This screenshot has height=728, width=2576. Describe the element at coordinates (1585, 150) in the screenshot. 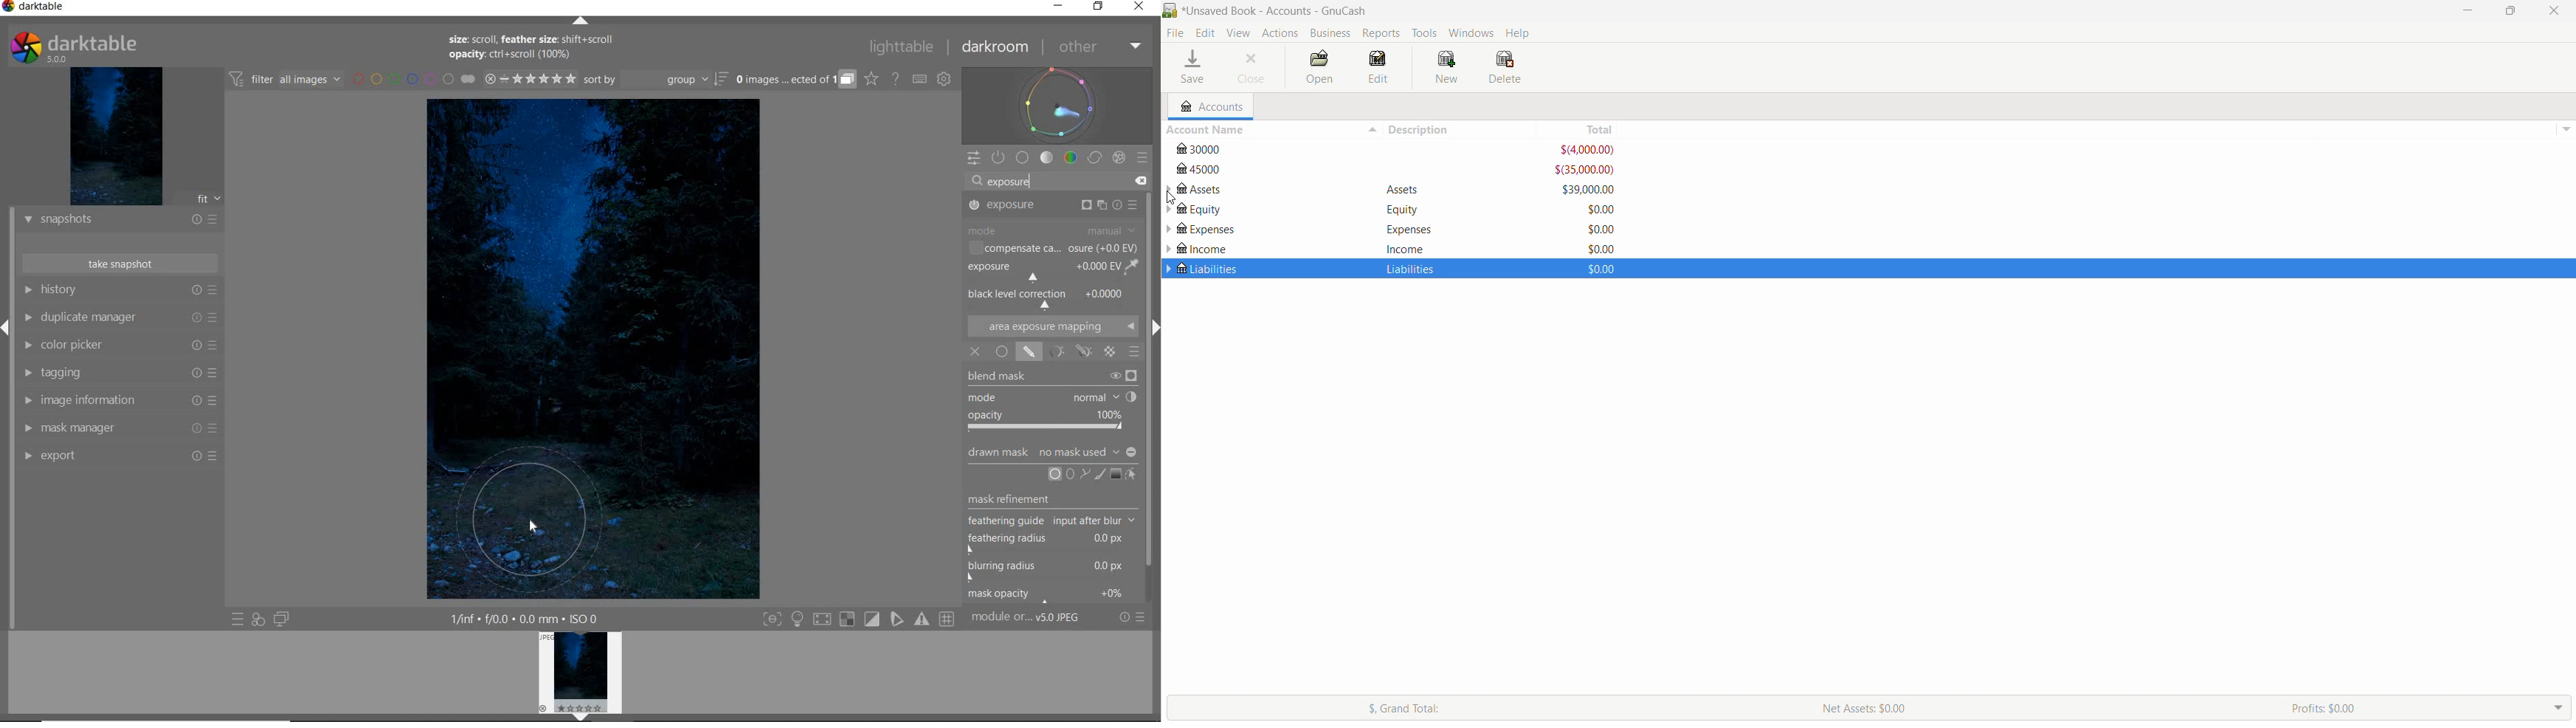

I see `$(4,000.00)` at that location.